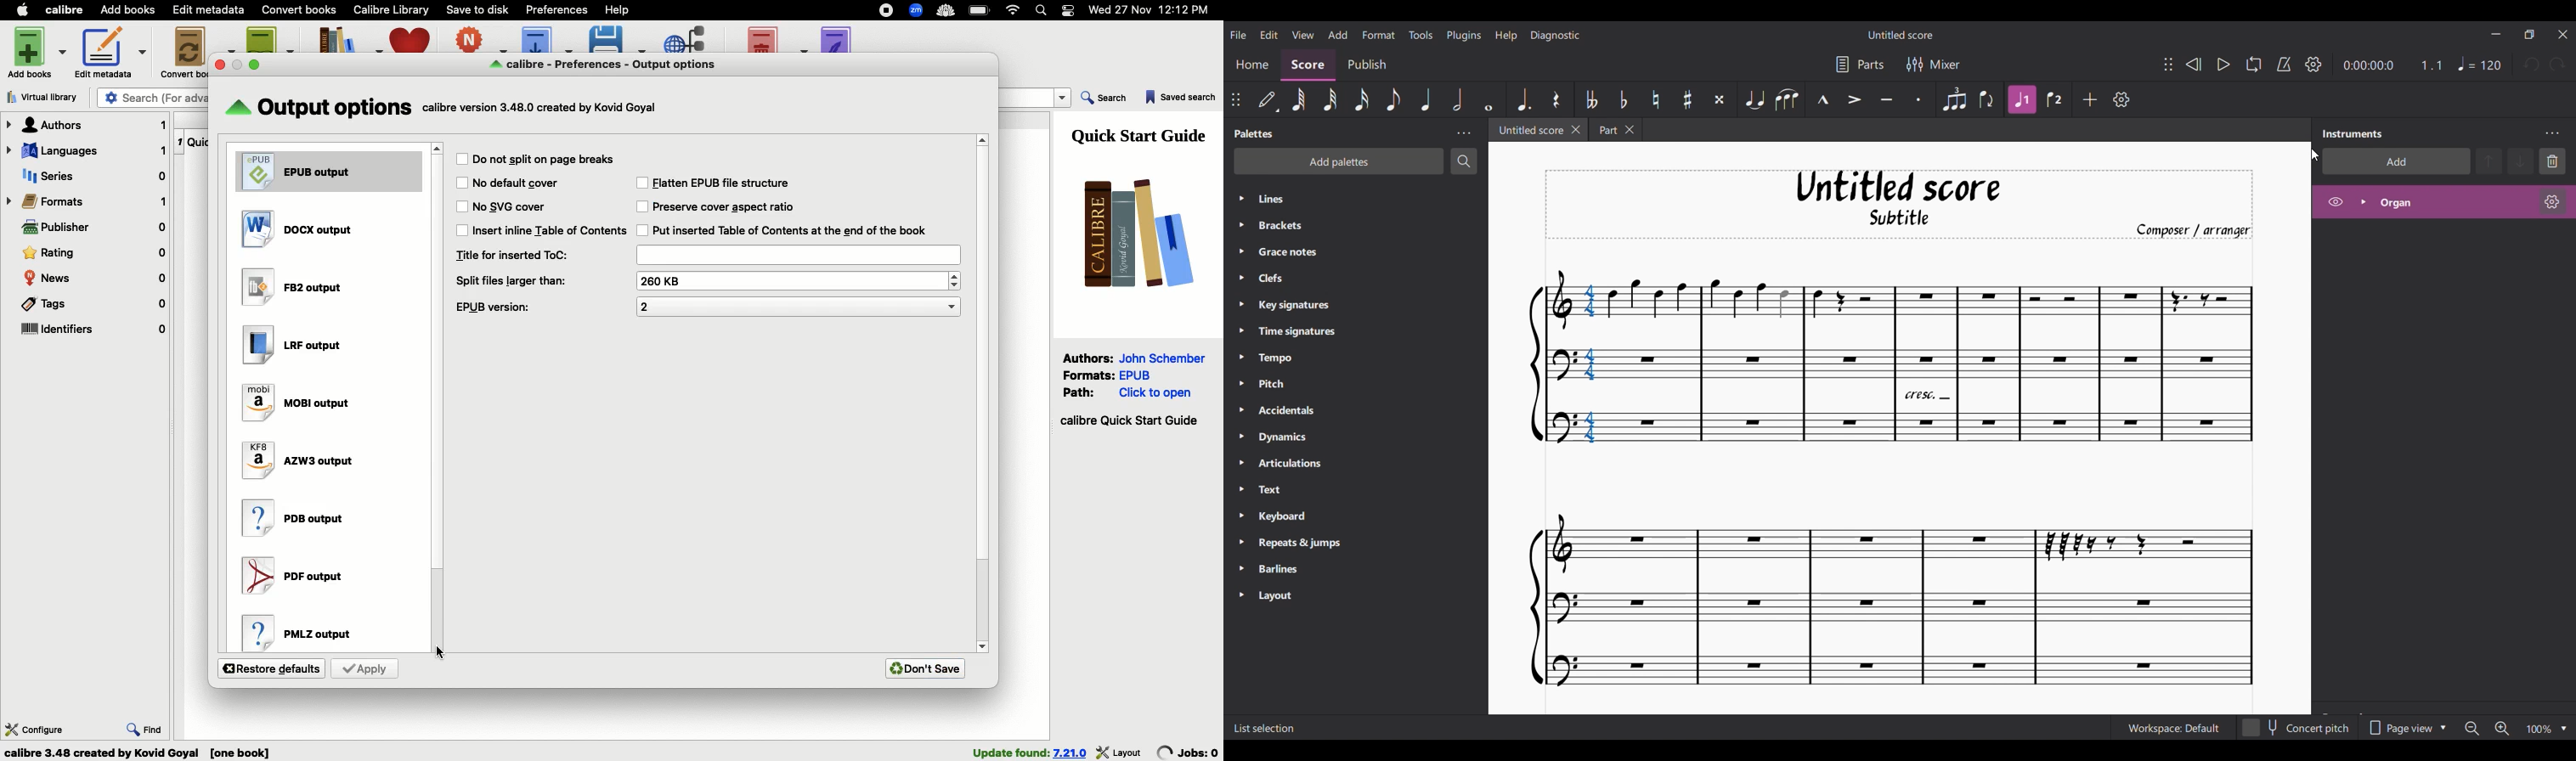  Describe the element at coordinates (1269, 728) in the screenshot. I see `Description of current selection` at that location.